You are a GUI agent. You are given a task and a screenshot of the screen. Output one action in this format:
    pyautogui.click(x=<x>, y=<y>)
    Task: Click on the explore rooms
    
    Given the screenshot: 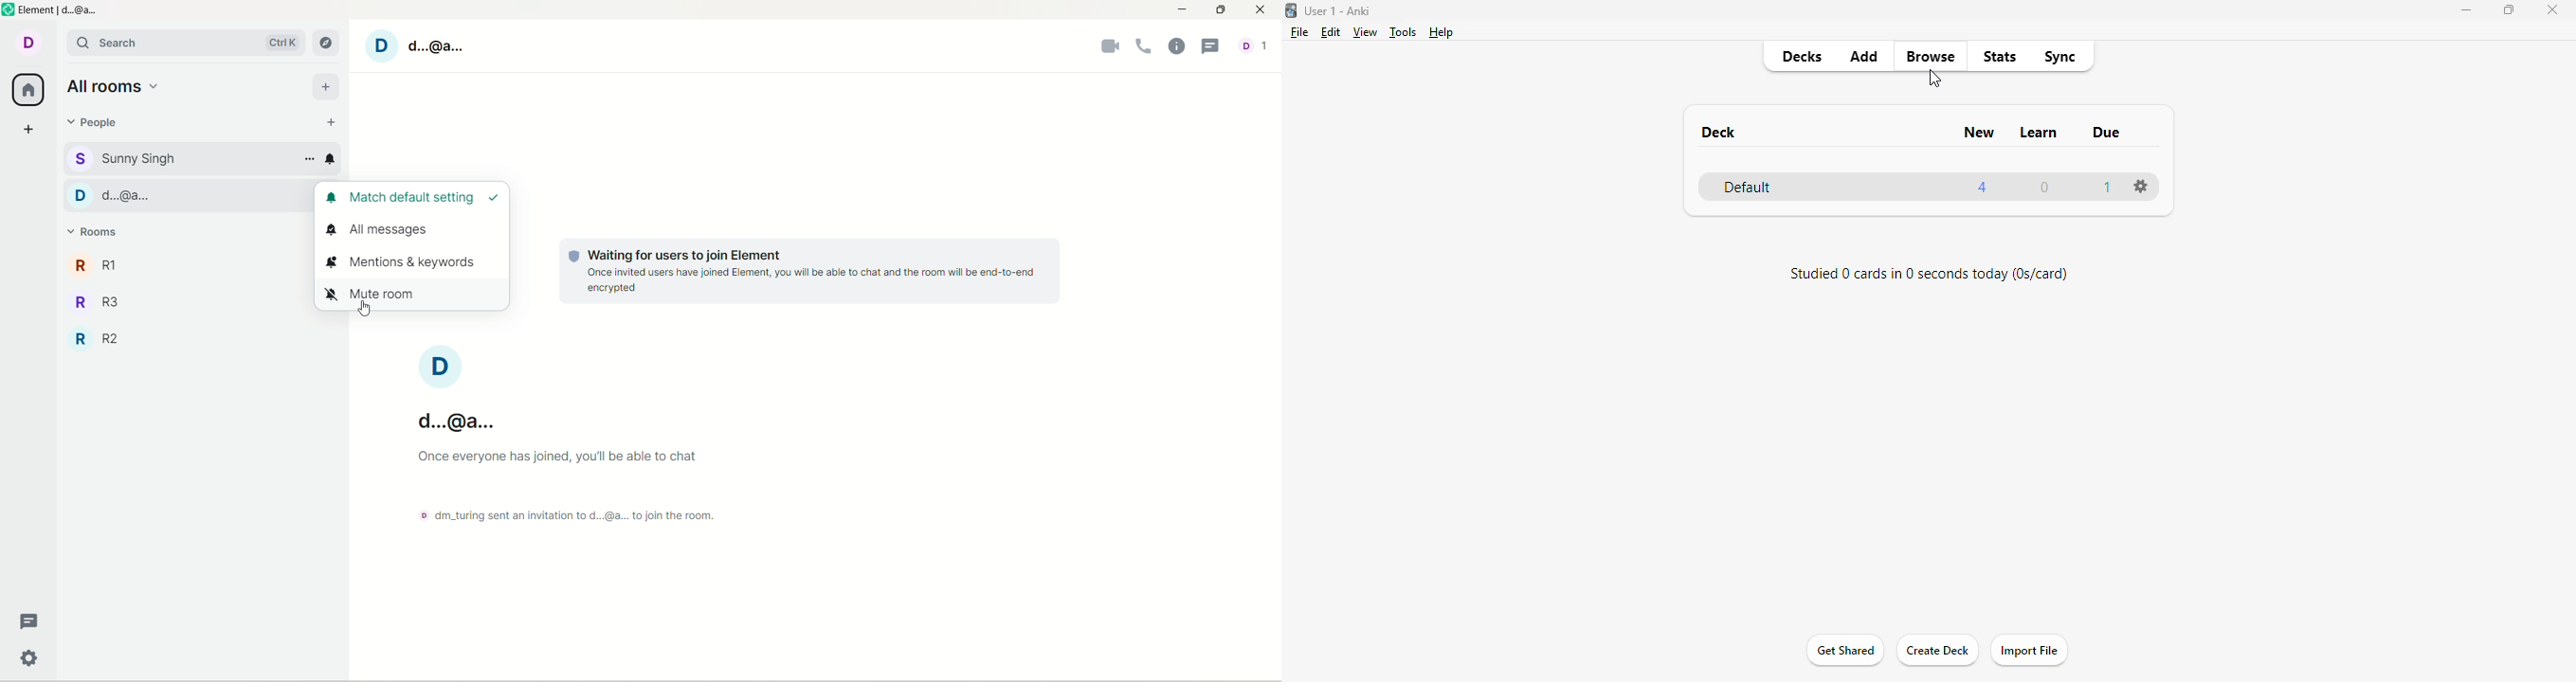 What is the action you would take?
    pyautogui.click(x=328, y=42)
    